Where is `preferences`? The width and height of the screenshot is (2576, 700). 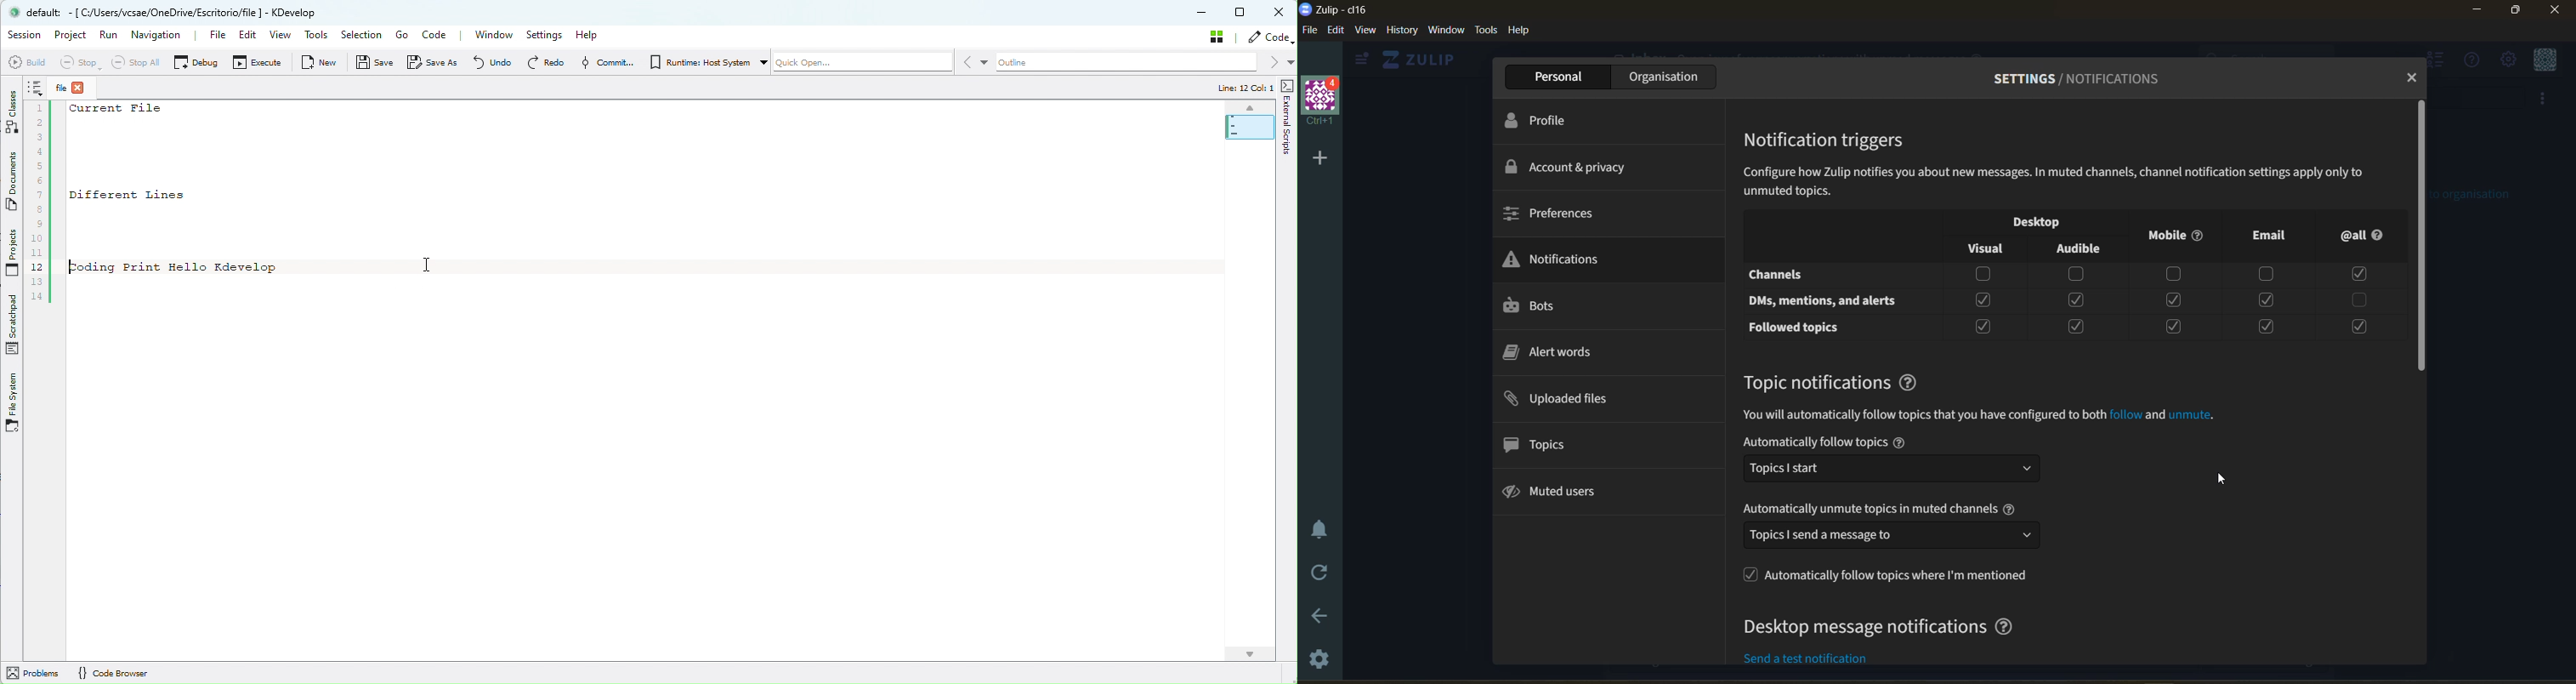
preferences is located at coordinates (1552, 215).